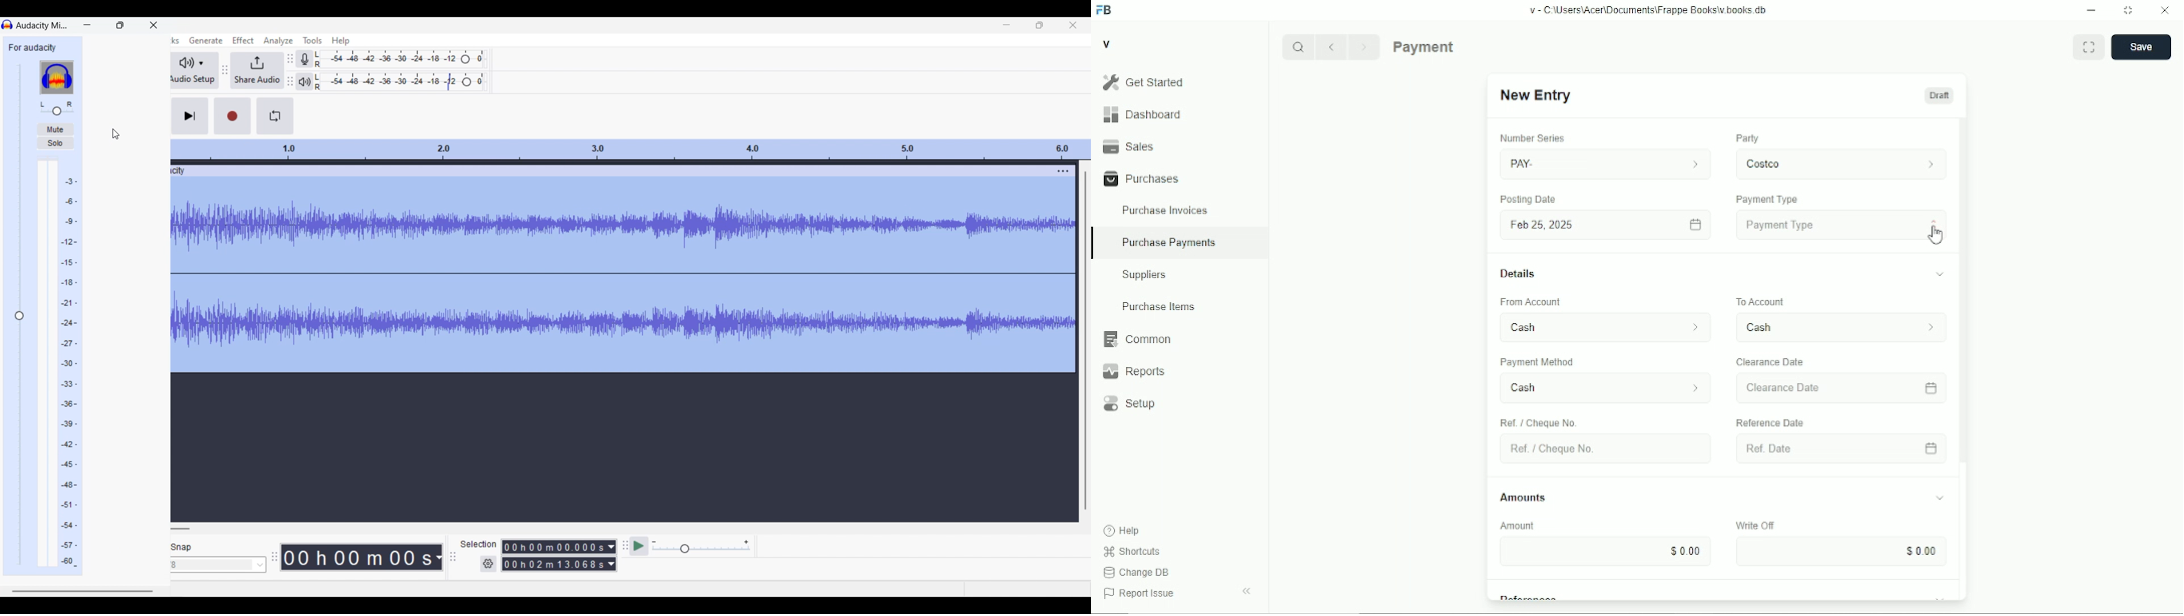  Describe the element at coordinates (1179, 114) in the screenshot. I see `Dashboard` at that location.